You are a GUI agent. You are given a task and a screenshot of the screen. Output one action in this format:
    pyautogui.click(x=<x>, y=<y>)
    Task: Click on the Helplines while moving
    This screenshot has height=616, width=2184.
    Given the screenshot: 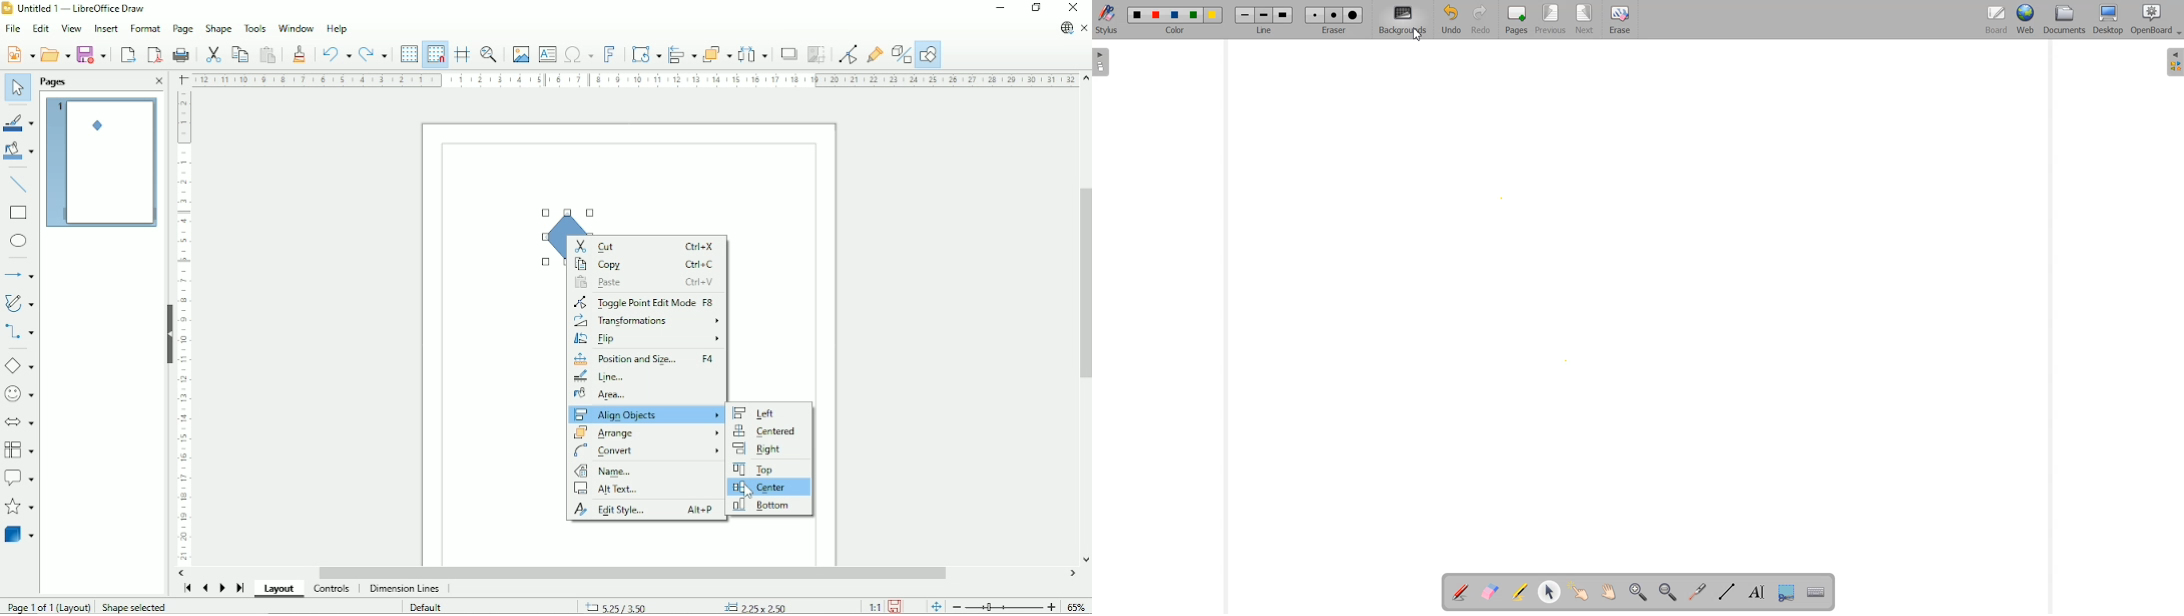 What is the action you would take?
    pyautogui.click(x=462, y=54)
    